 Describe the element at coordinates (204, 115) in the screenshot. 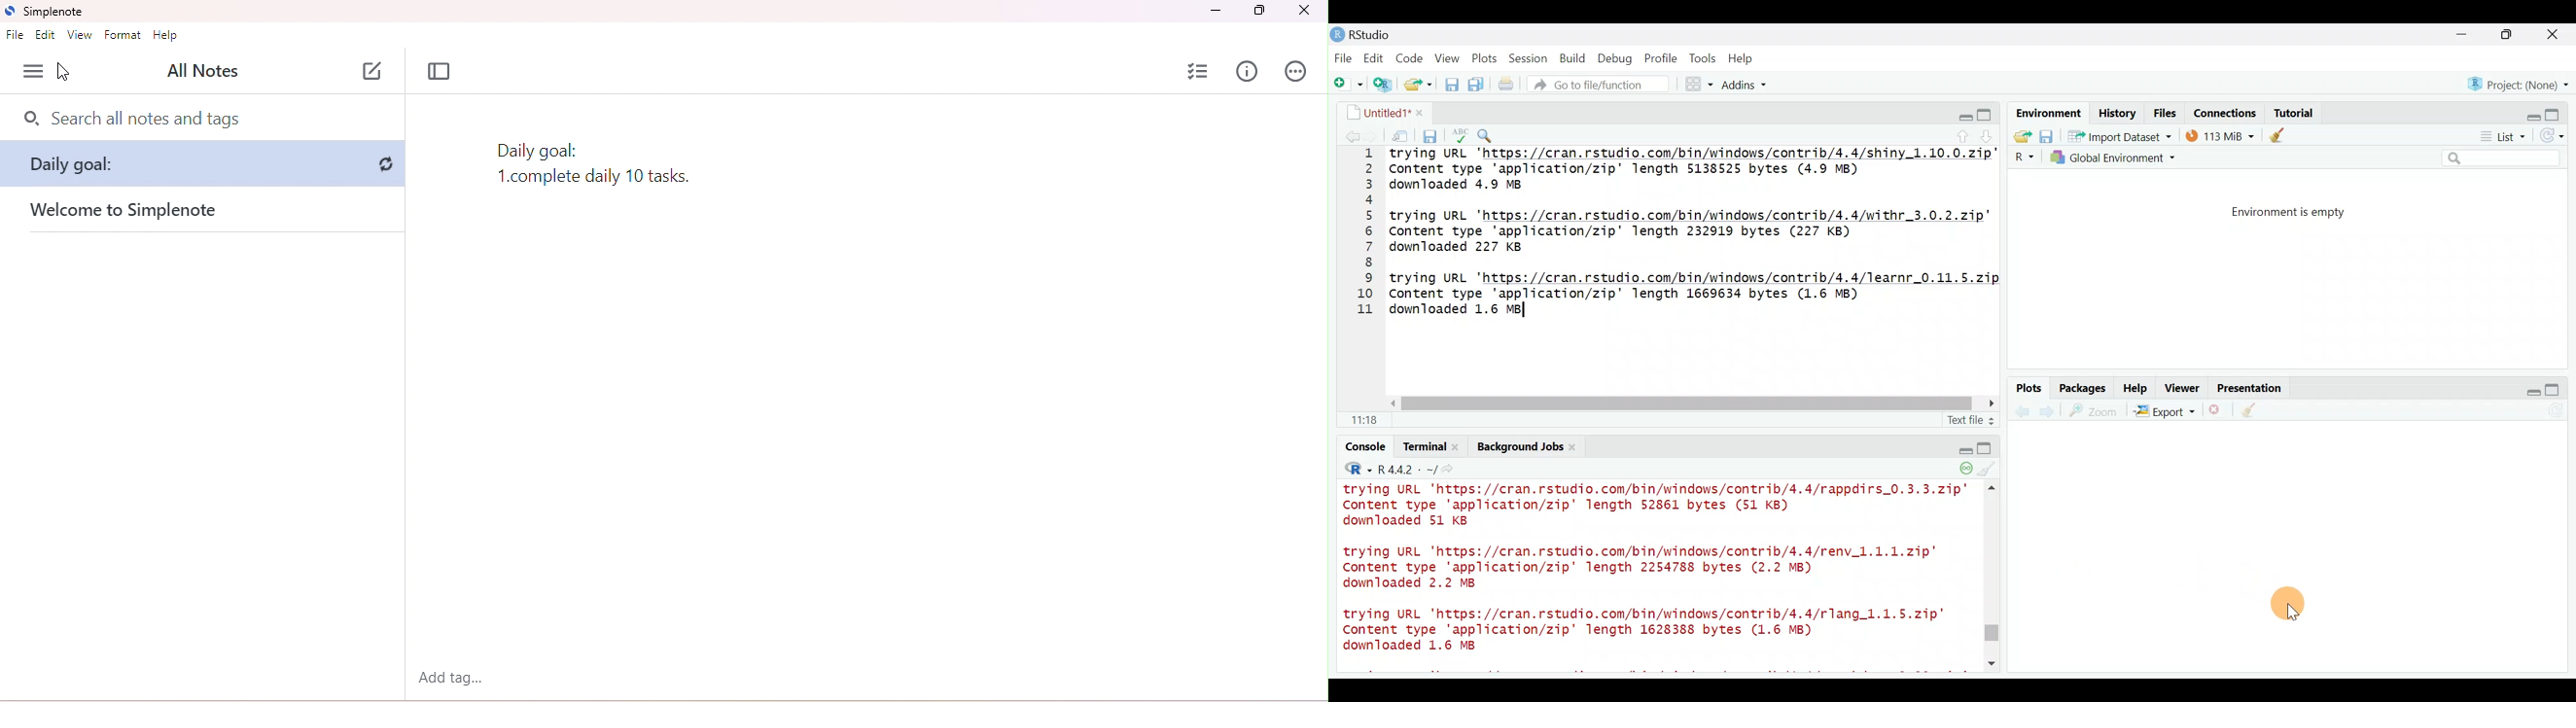

I see `search bar` at that location.